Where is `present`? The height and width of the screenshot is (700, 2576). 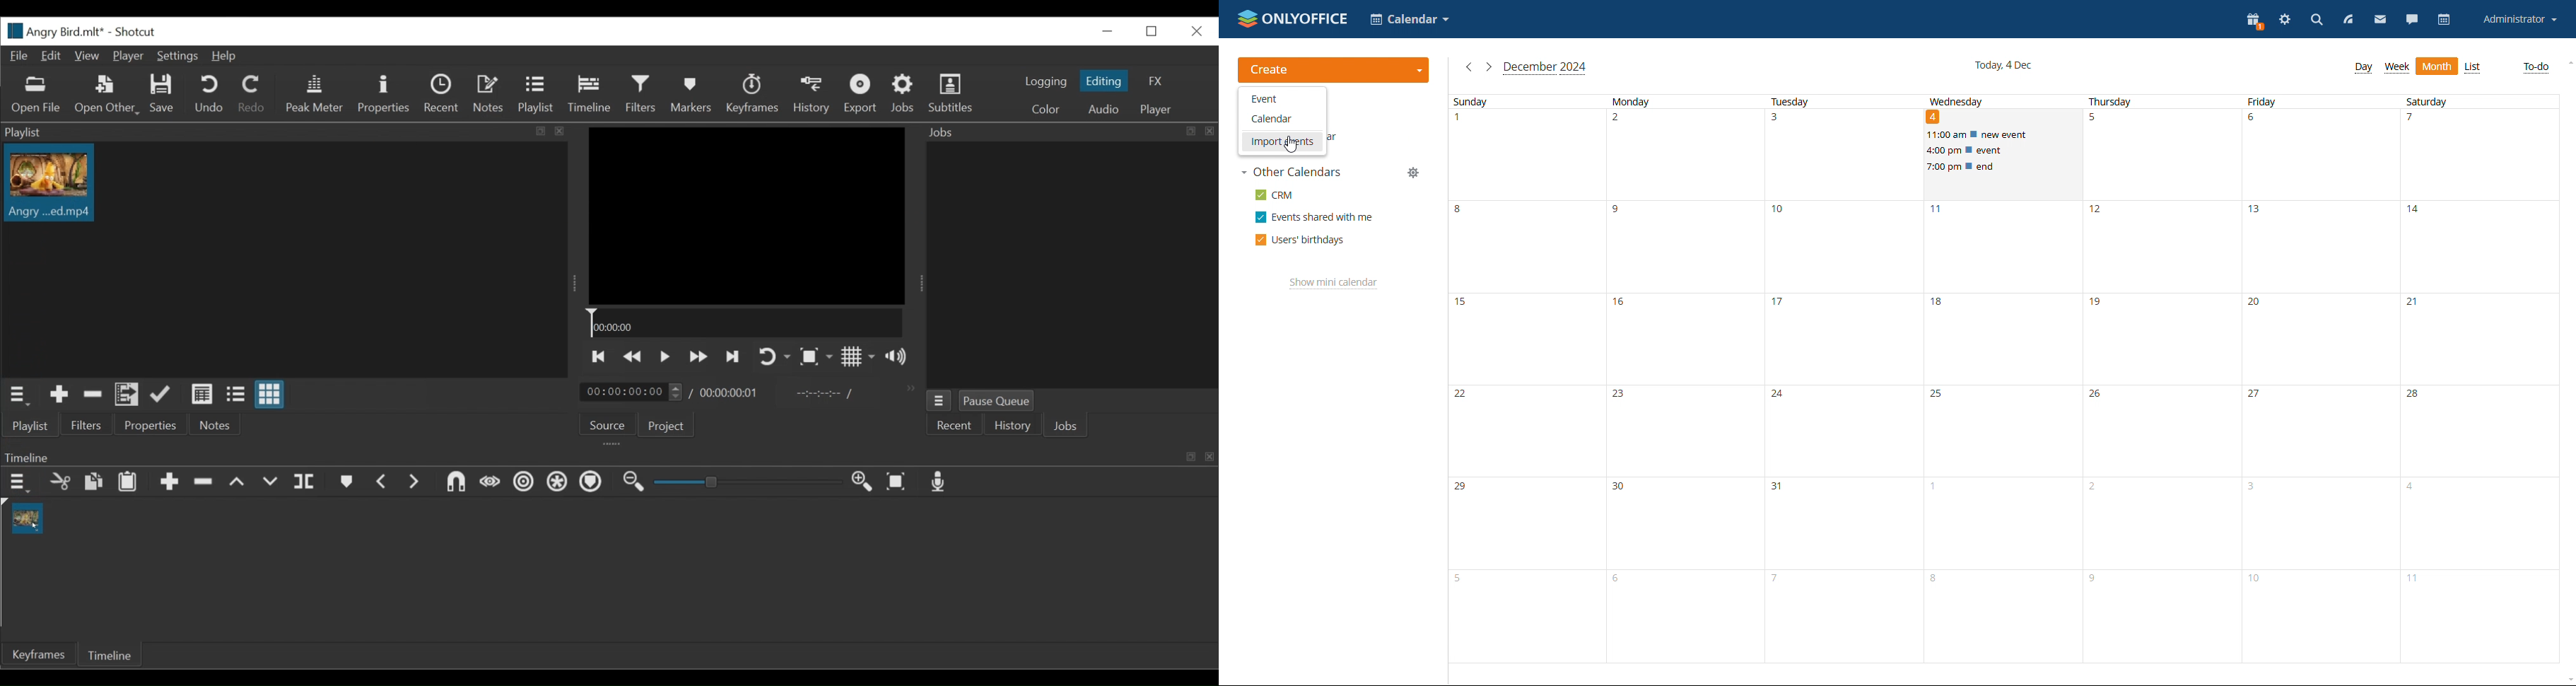
present is located at coordinates (2254, 21).